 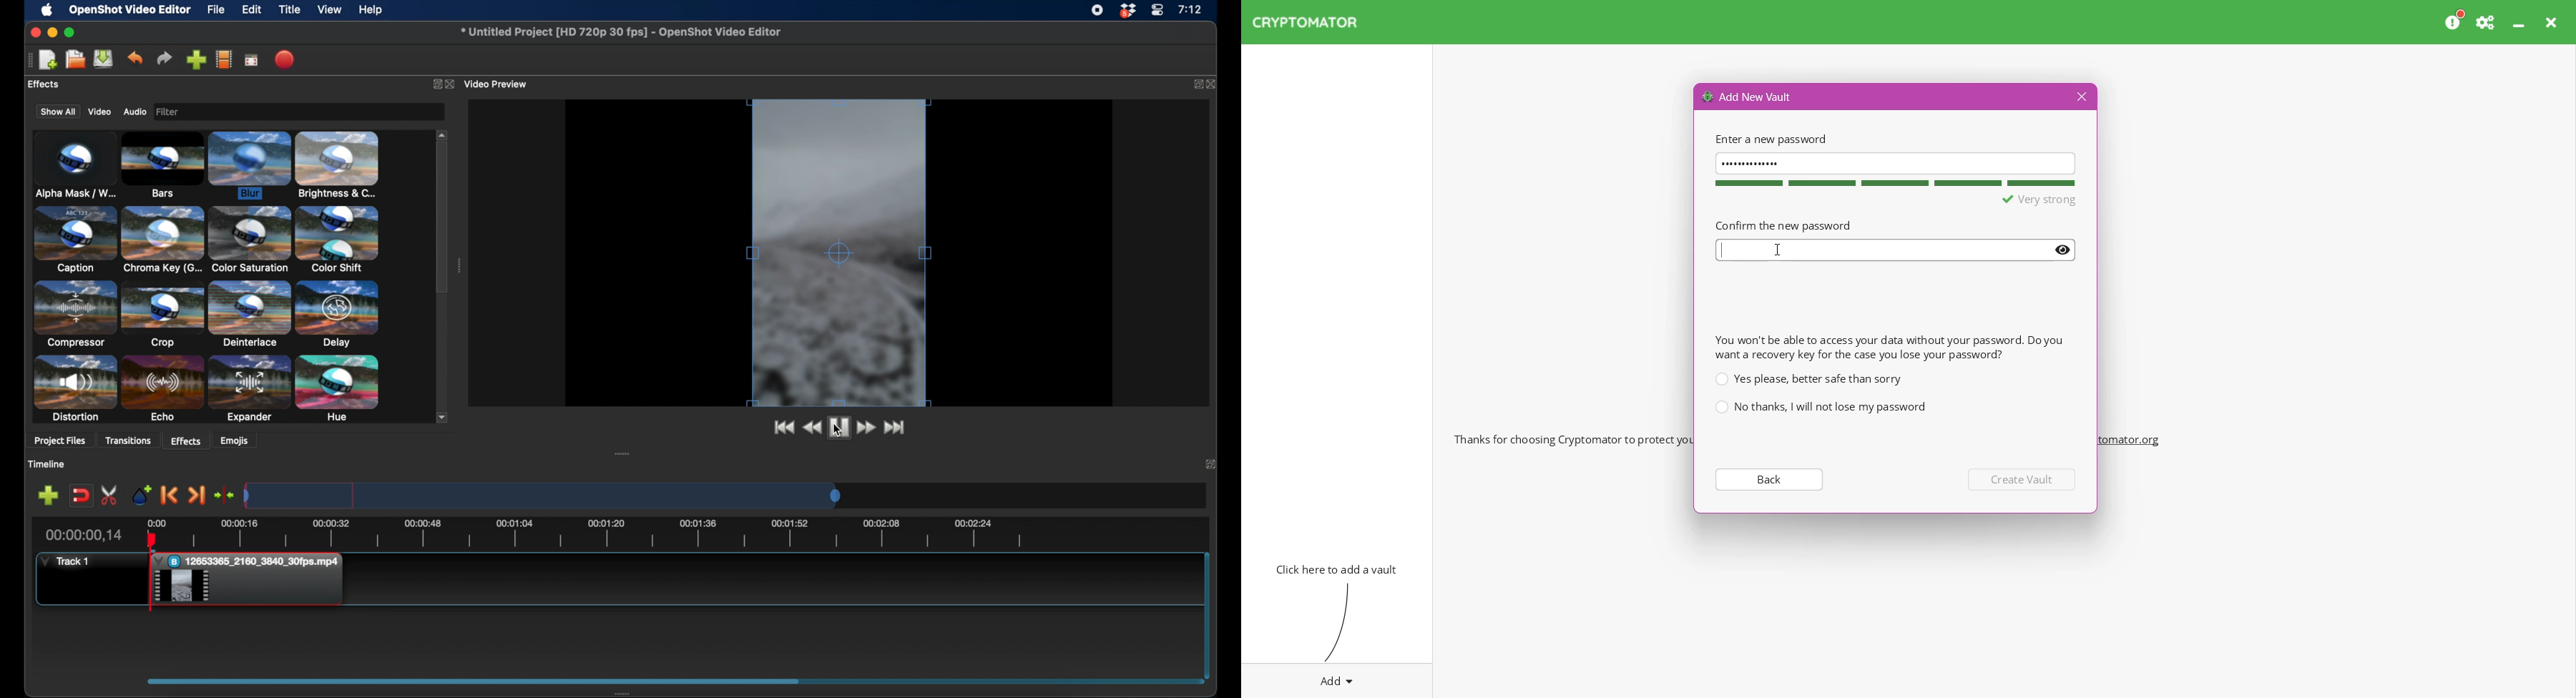 I want to click on crop, so click(x=162, y=314).